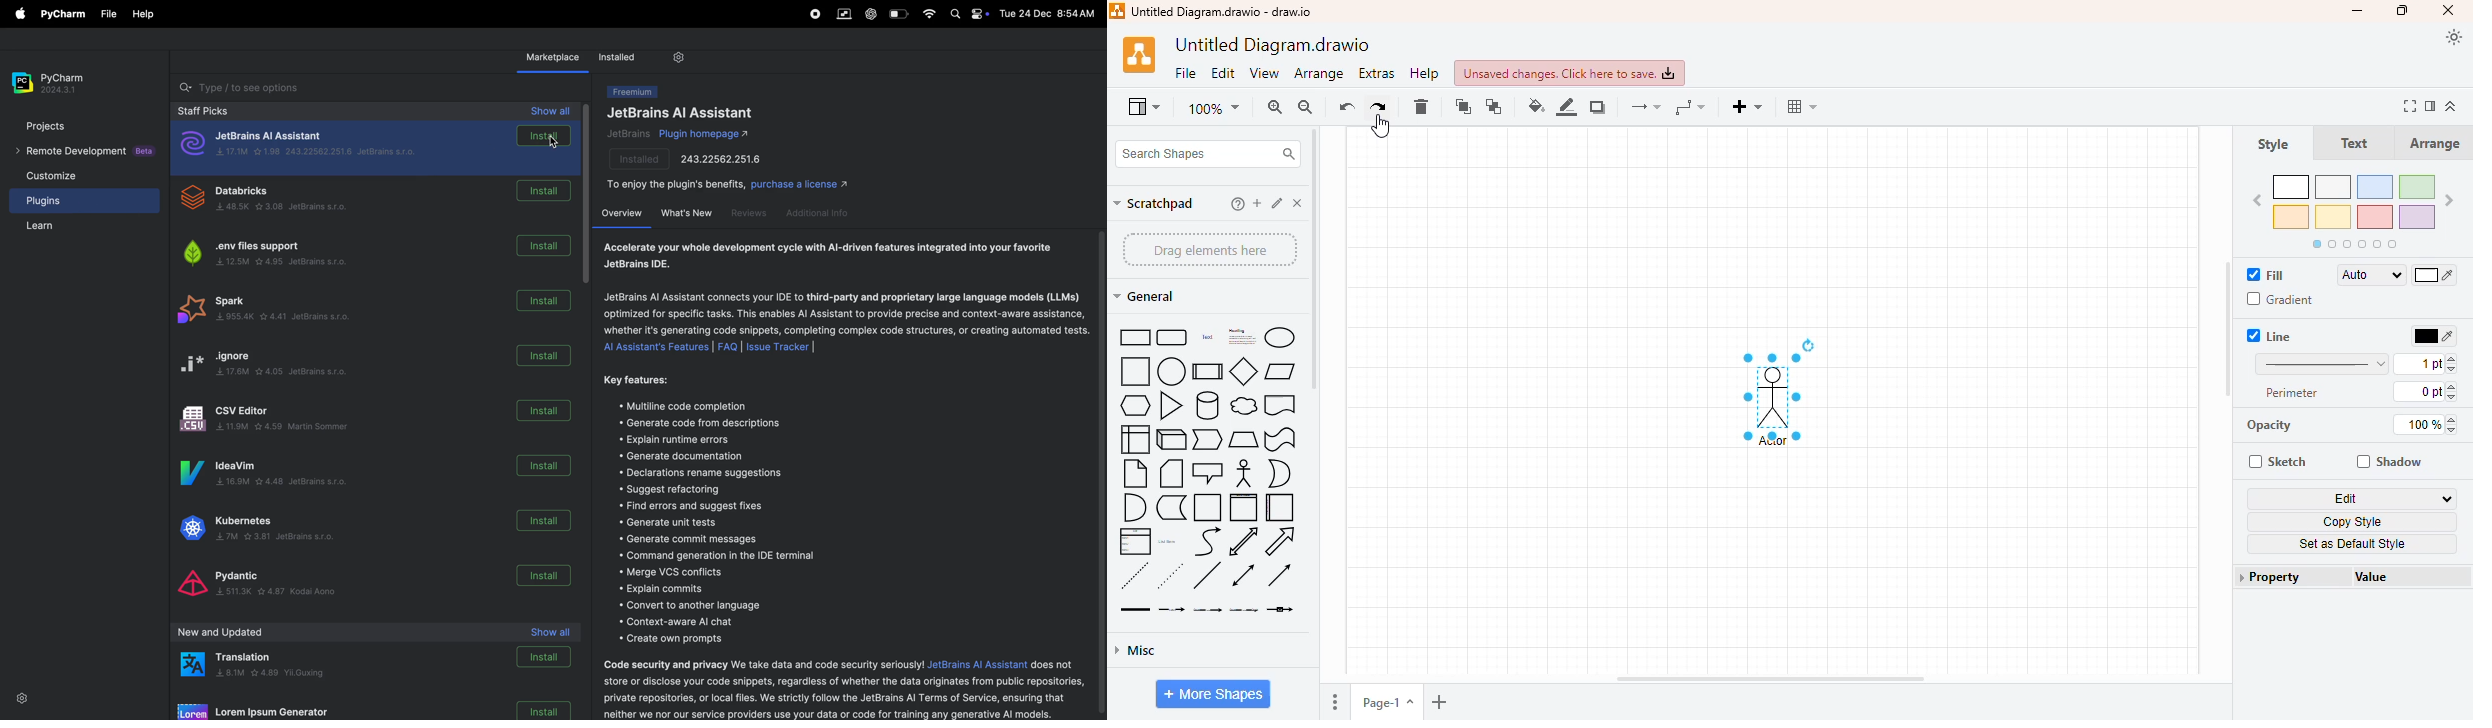 The image size is (2492, 728). I want to click on square, so click(1134, 372).